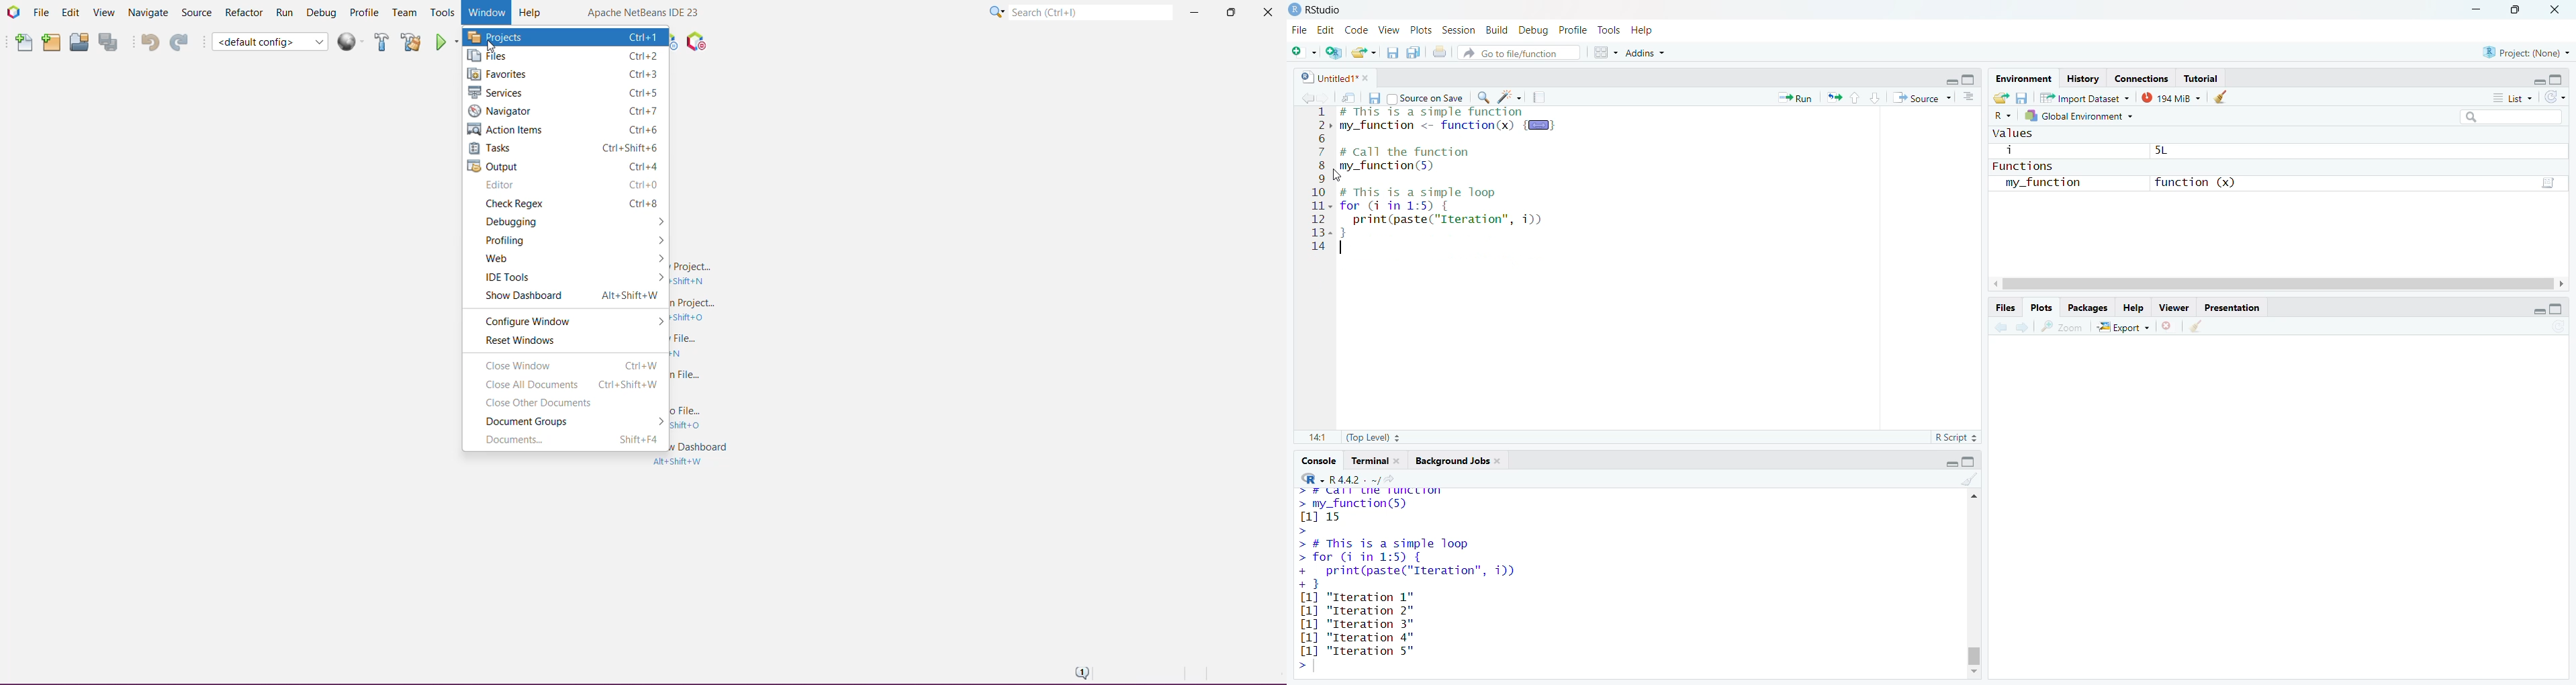 The width and height of the screenshot is (2576, 700). Describe the element at coordinates (1365, 51) in the screenshot. I see `open an existing file` at that location.